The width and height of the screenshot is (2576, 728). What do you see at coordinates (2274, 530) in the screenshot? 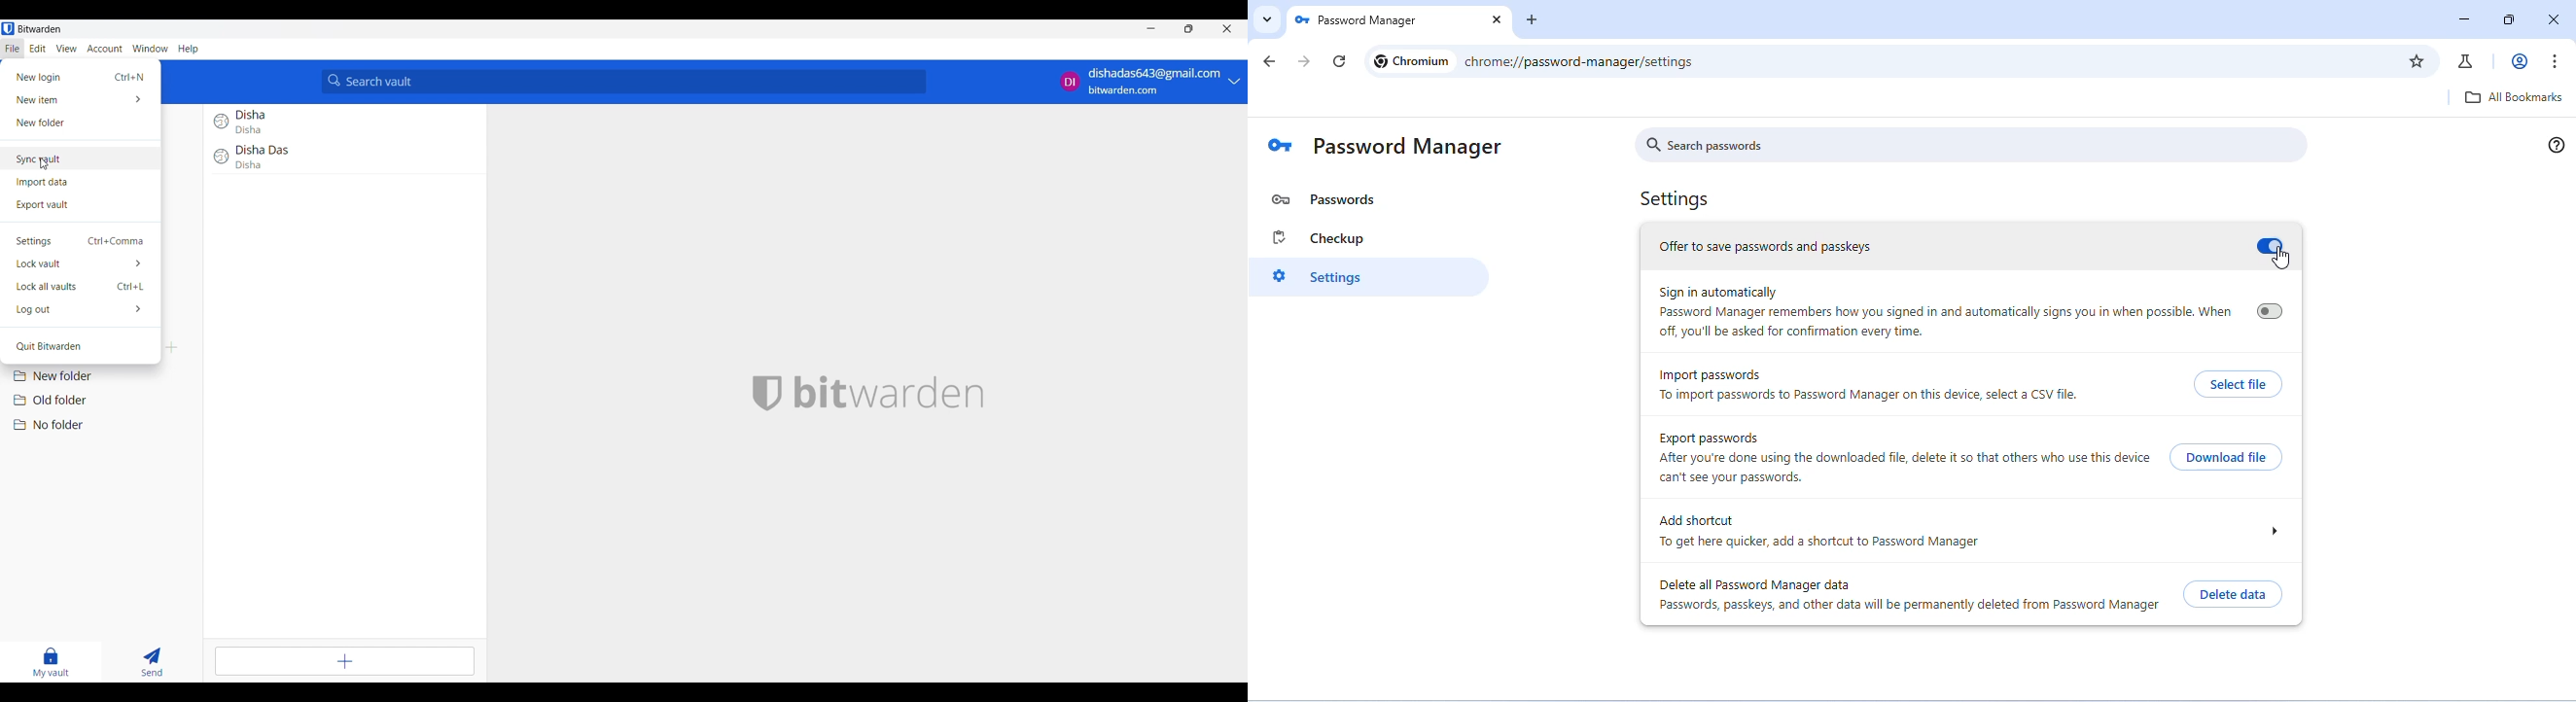
I see `drop down` at bounding box center [2274, 530].